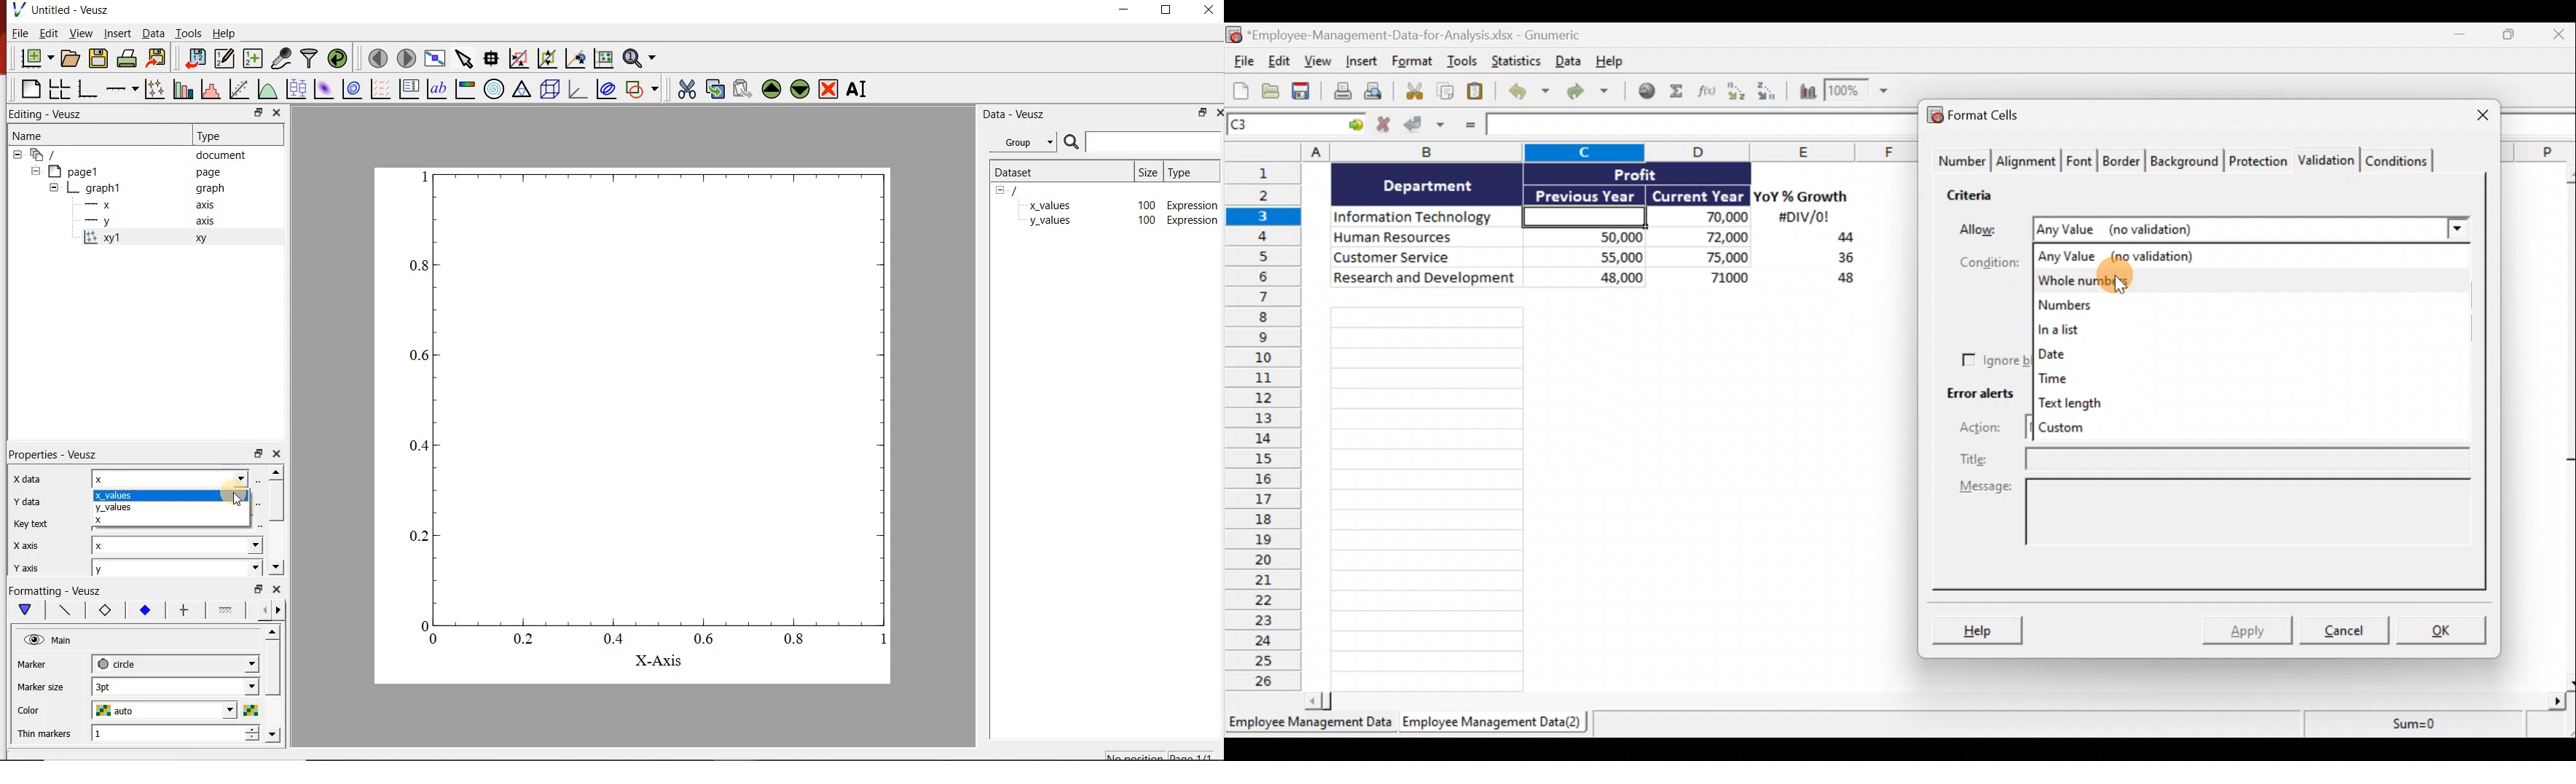 Image resolution: width=2576 pixels, height=784 pixels. I want to click on Department, so click(1428, 185).